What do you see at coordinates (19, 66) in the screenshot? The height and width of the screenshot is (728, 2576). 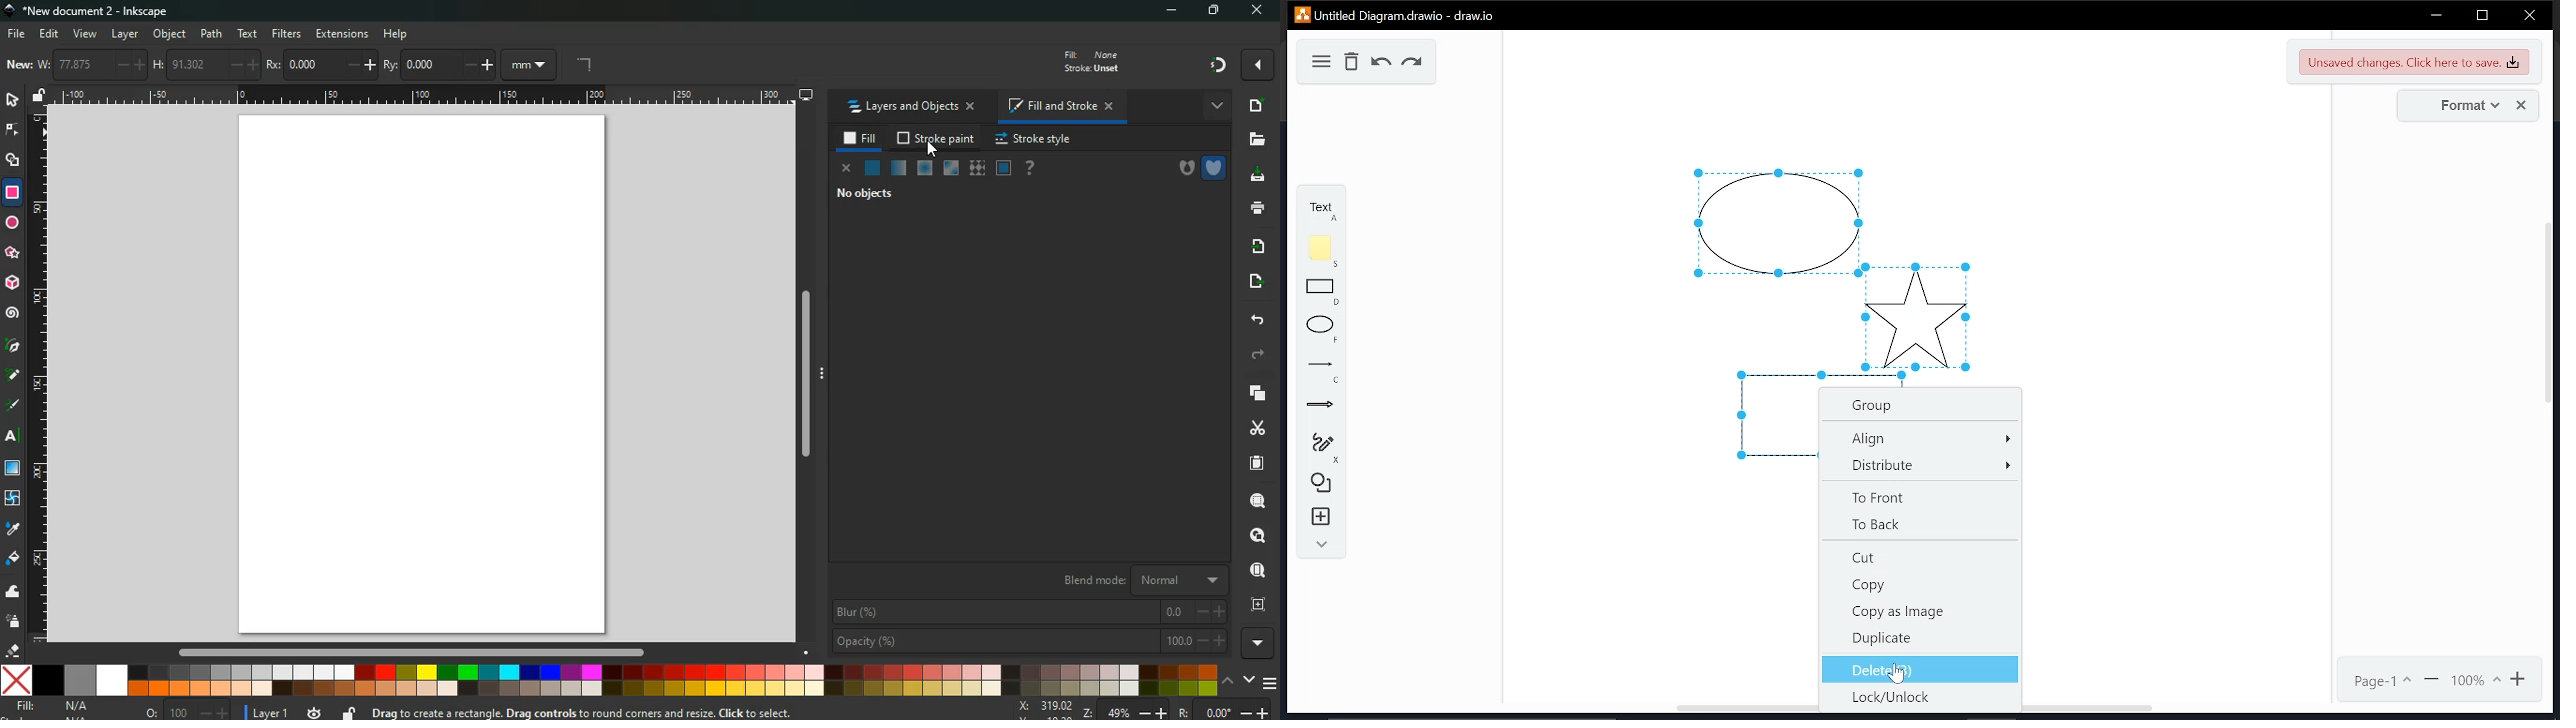 I see `new` at bounding box center [19, 66].